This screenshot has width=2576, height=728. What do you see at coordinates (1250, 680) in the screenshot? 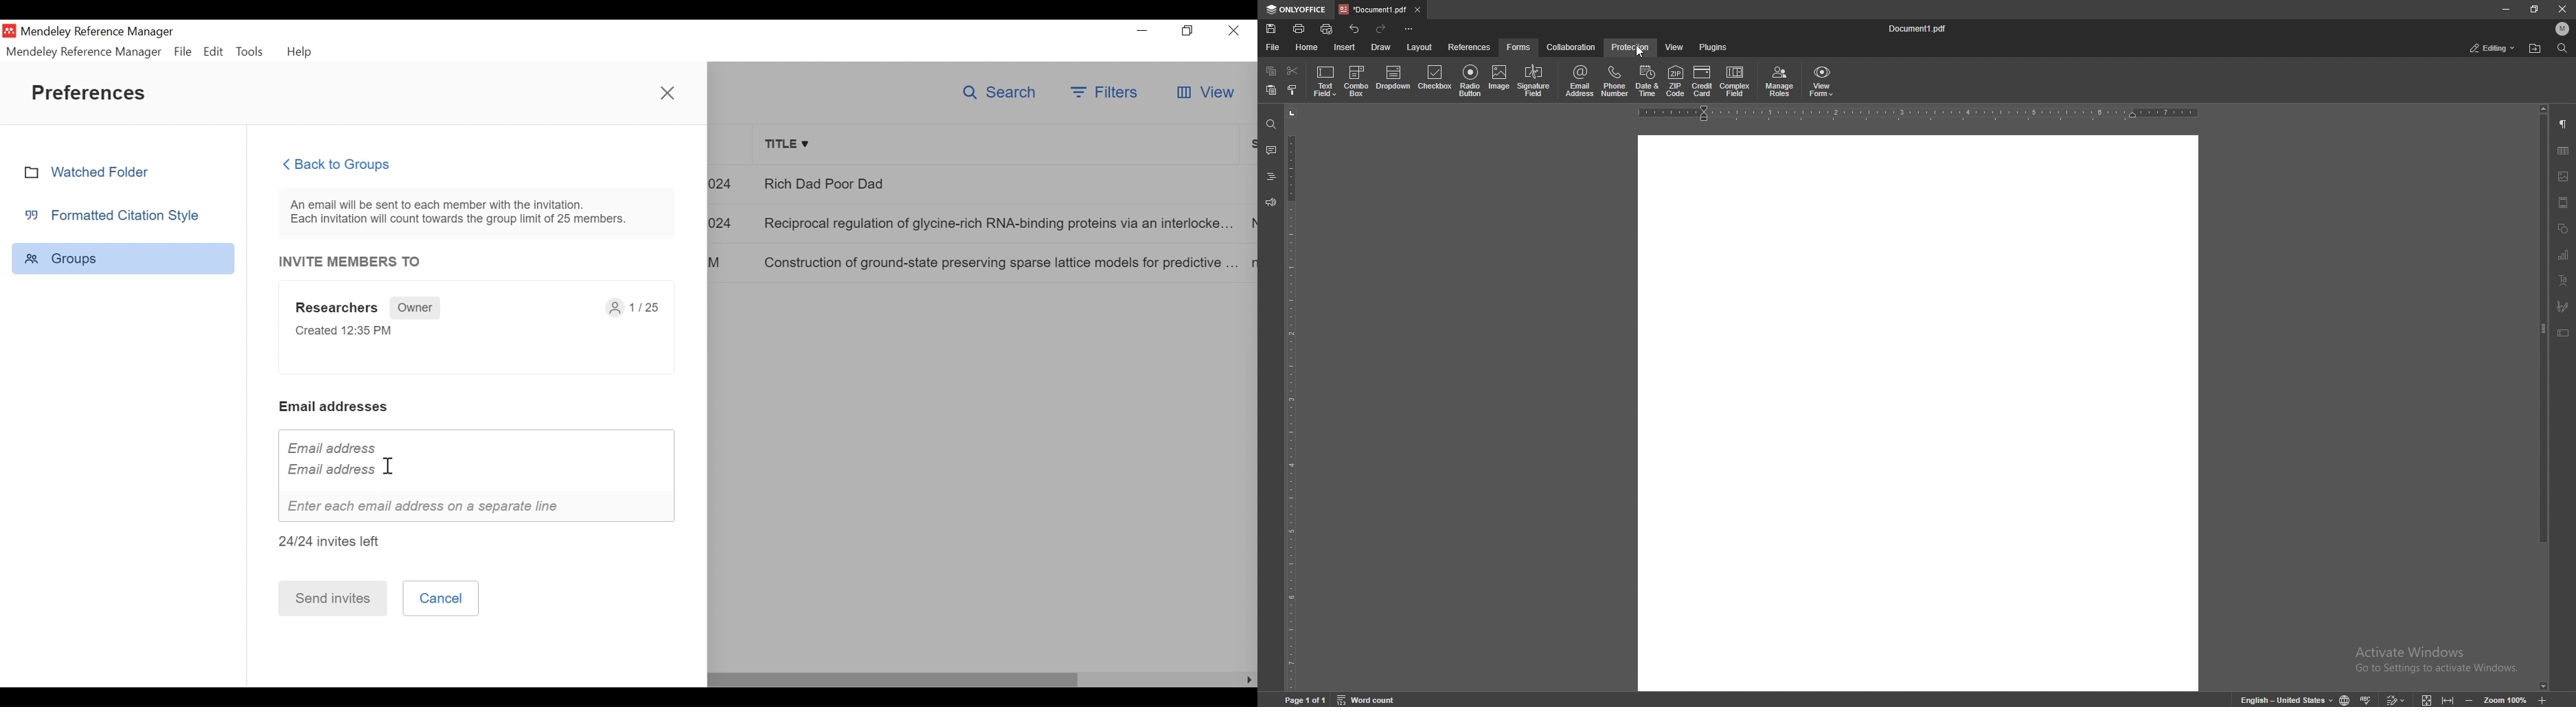
I see `Scroll Left` at bounding box center [1250, 680].